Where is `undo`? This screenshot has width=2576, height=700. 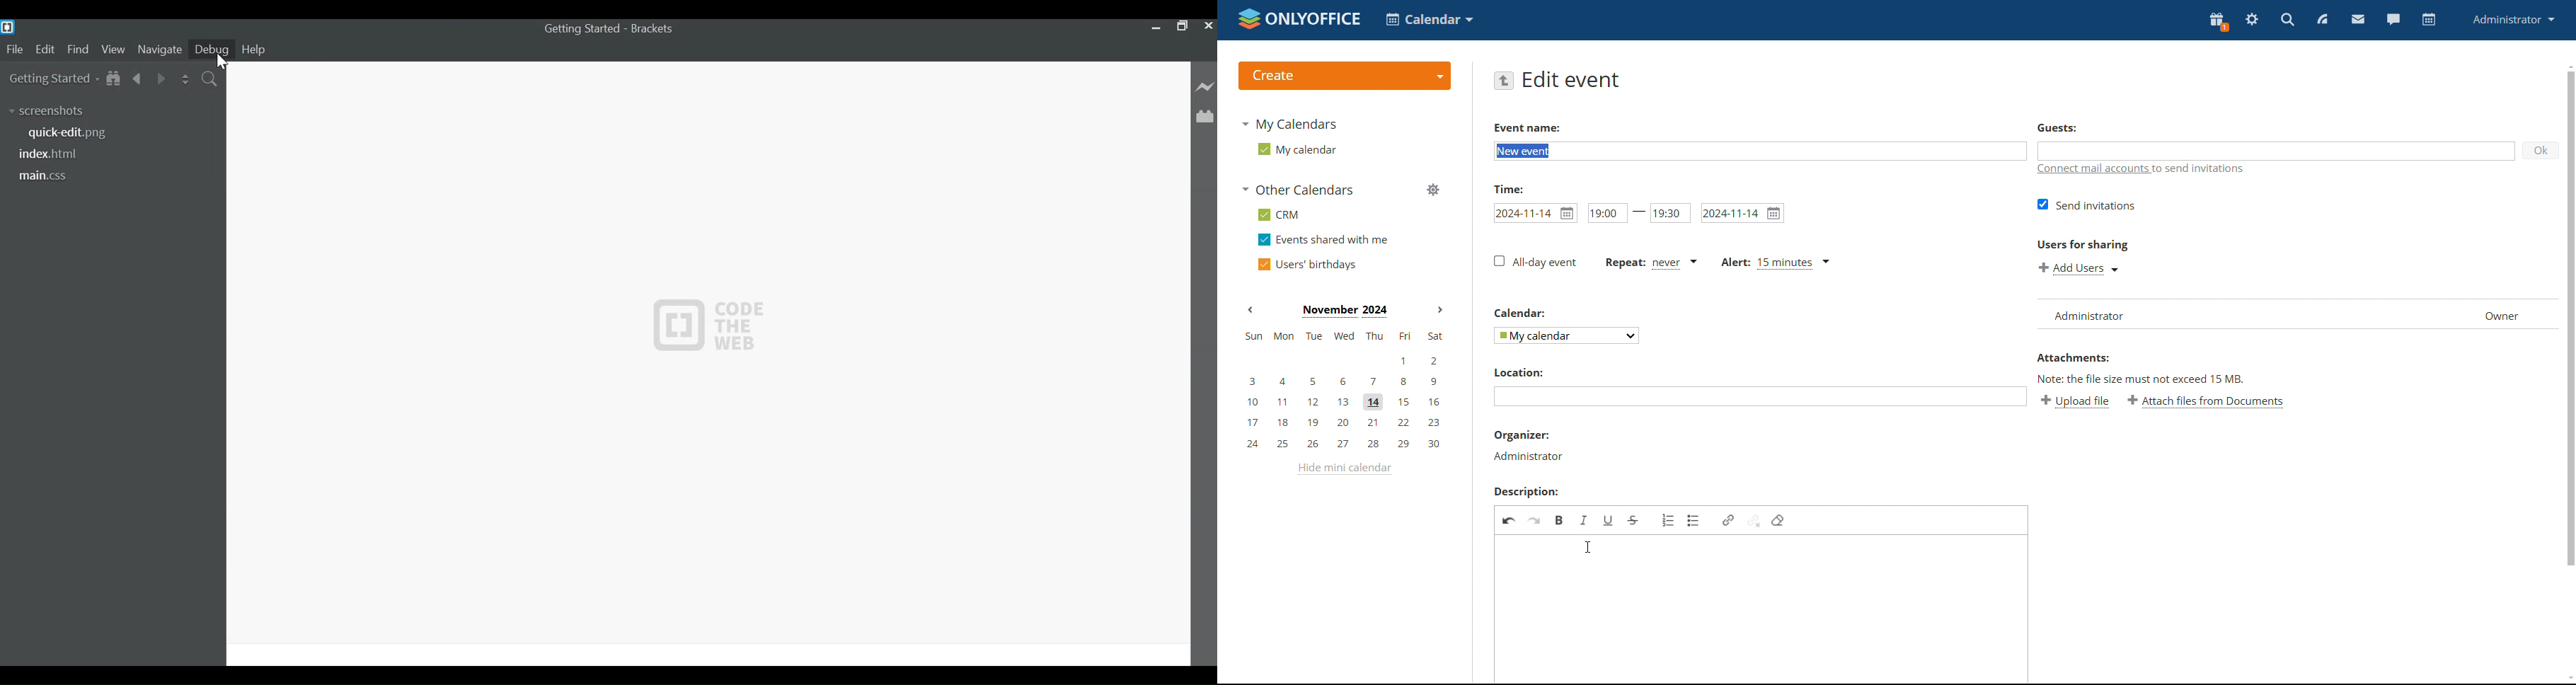
undo is located at coordinates (1508, 519).